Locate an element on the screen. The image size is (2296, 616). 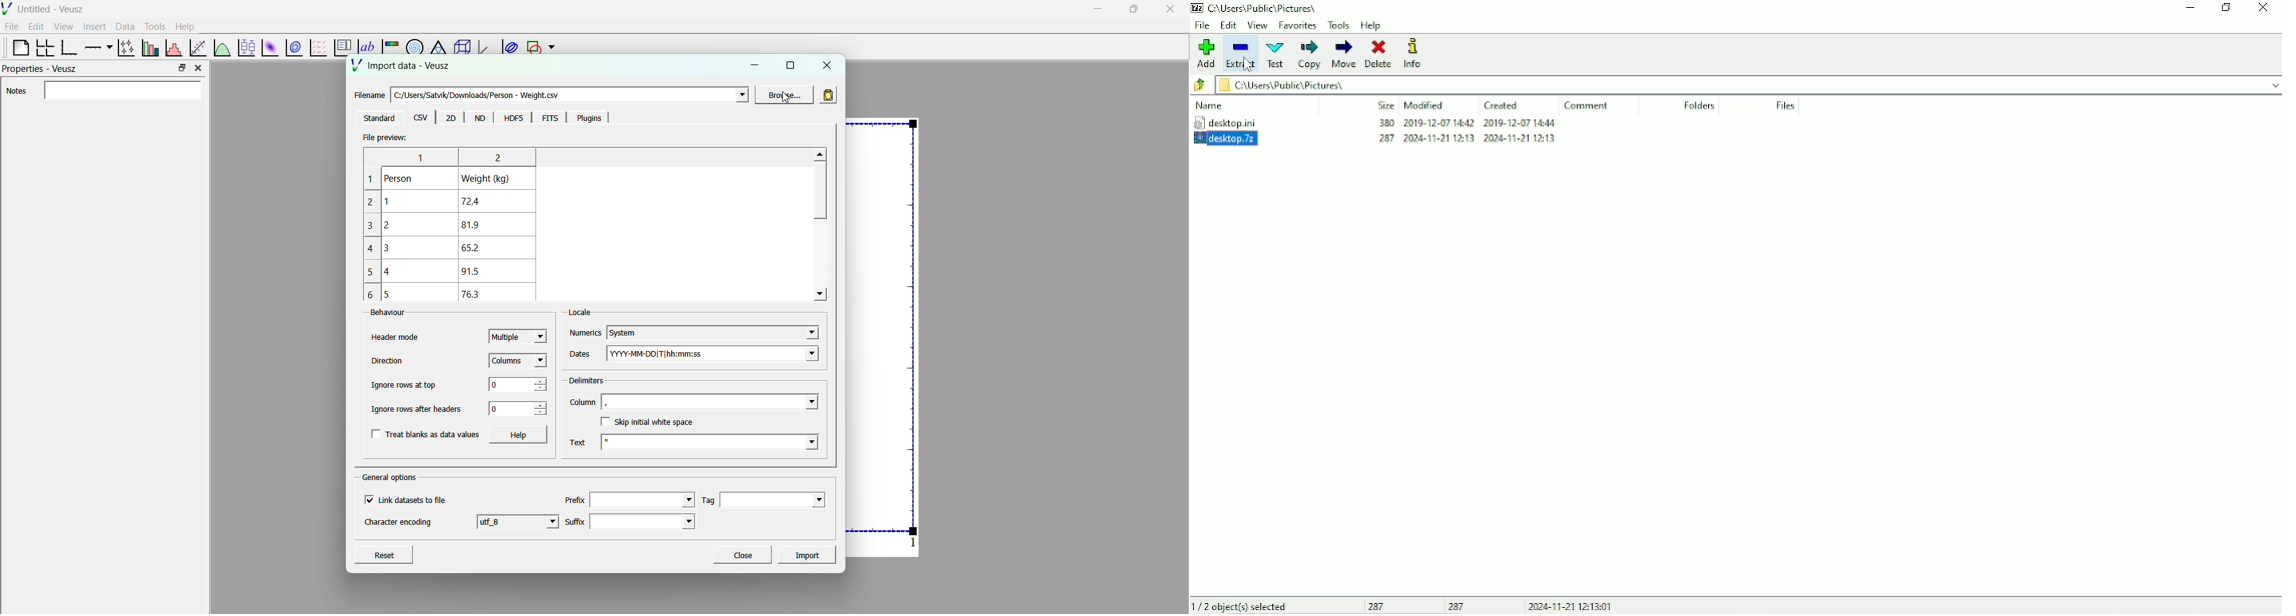
fit a function to a date is located at coordinates (198, 47).